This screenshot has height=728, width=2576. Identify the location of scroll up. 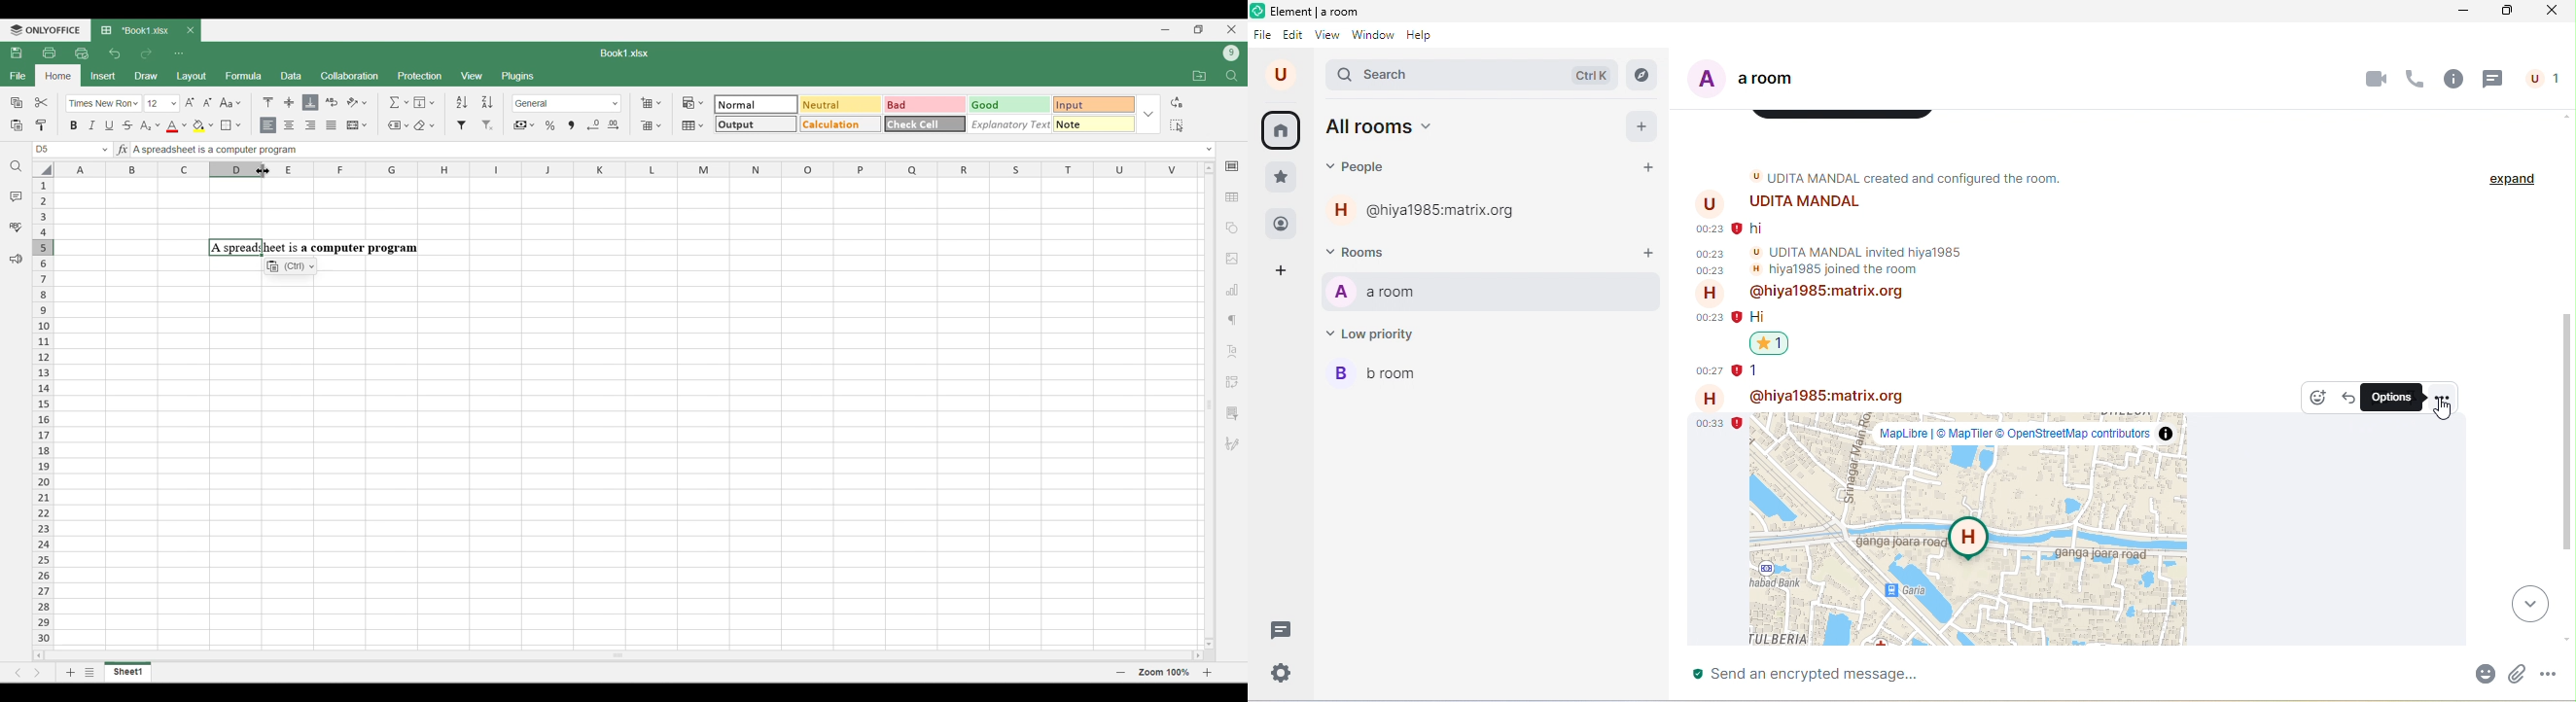
(2565, 116).